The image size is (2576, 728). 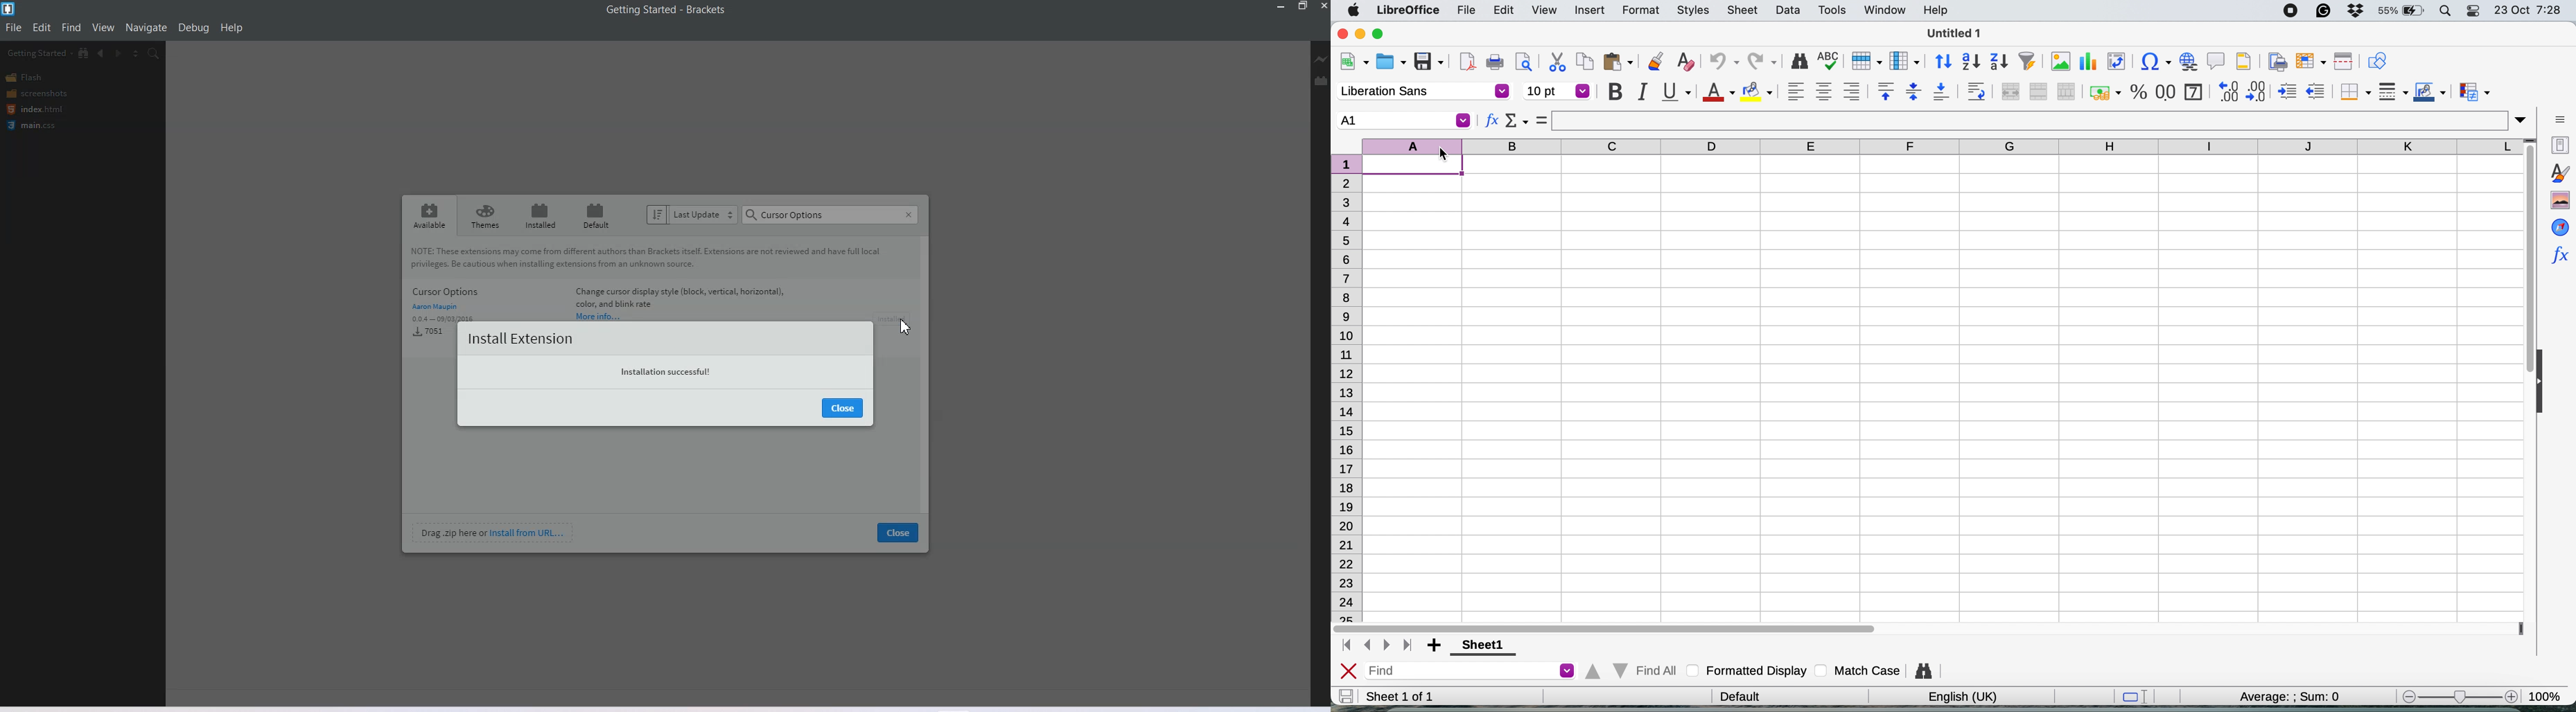 I want to click on close, so click(x=898, y=533).